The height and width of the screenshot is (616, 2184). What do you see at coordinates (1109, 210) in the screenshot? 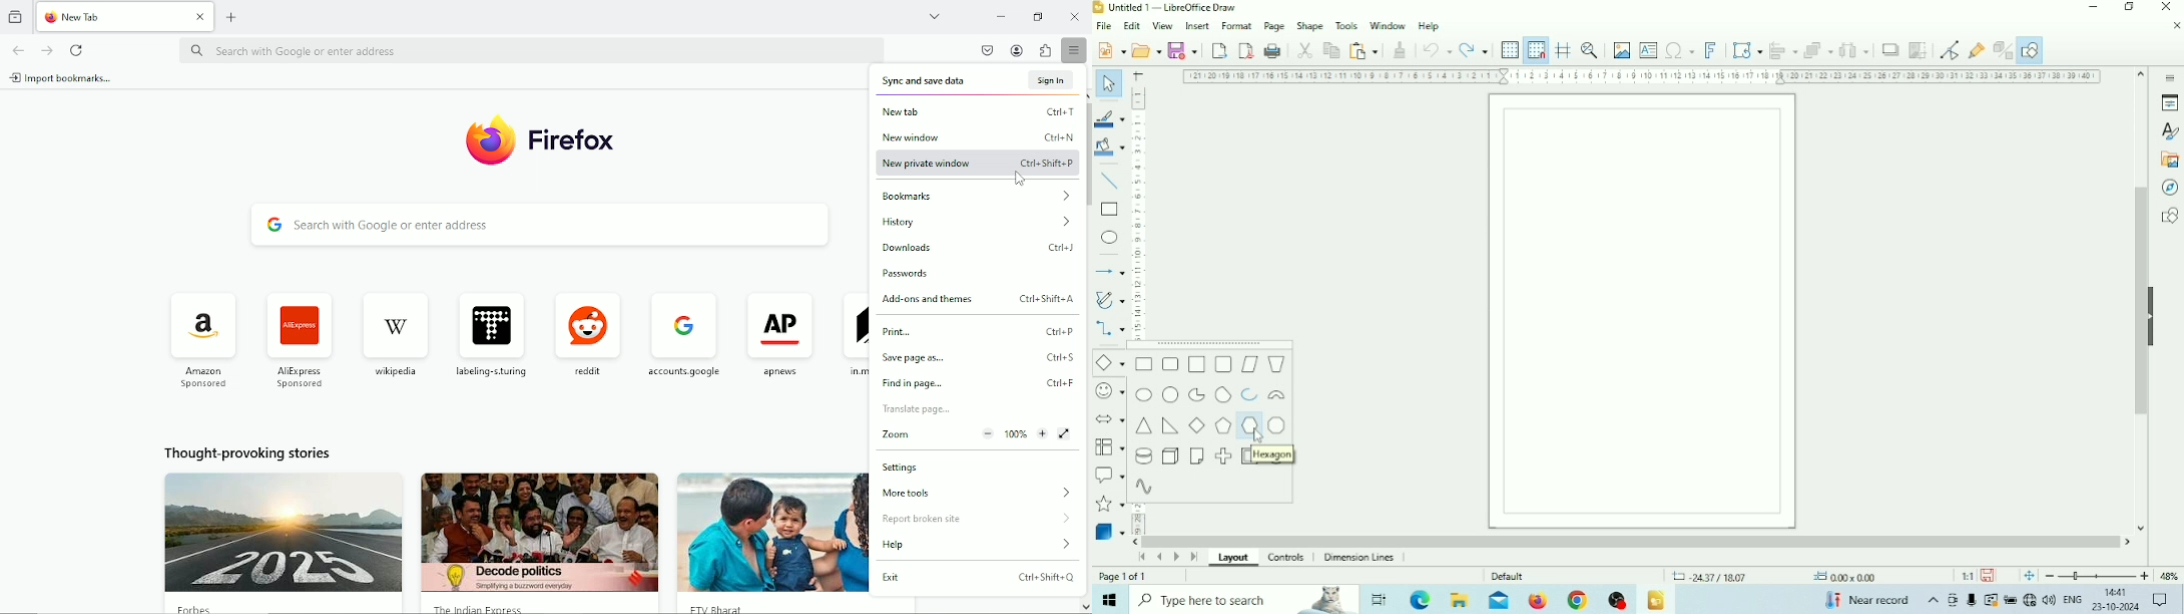
I see `Rectangle` at bounding box center [1109, 210].